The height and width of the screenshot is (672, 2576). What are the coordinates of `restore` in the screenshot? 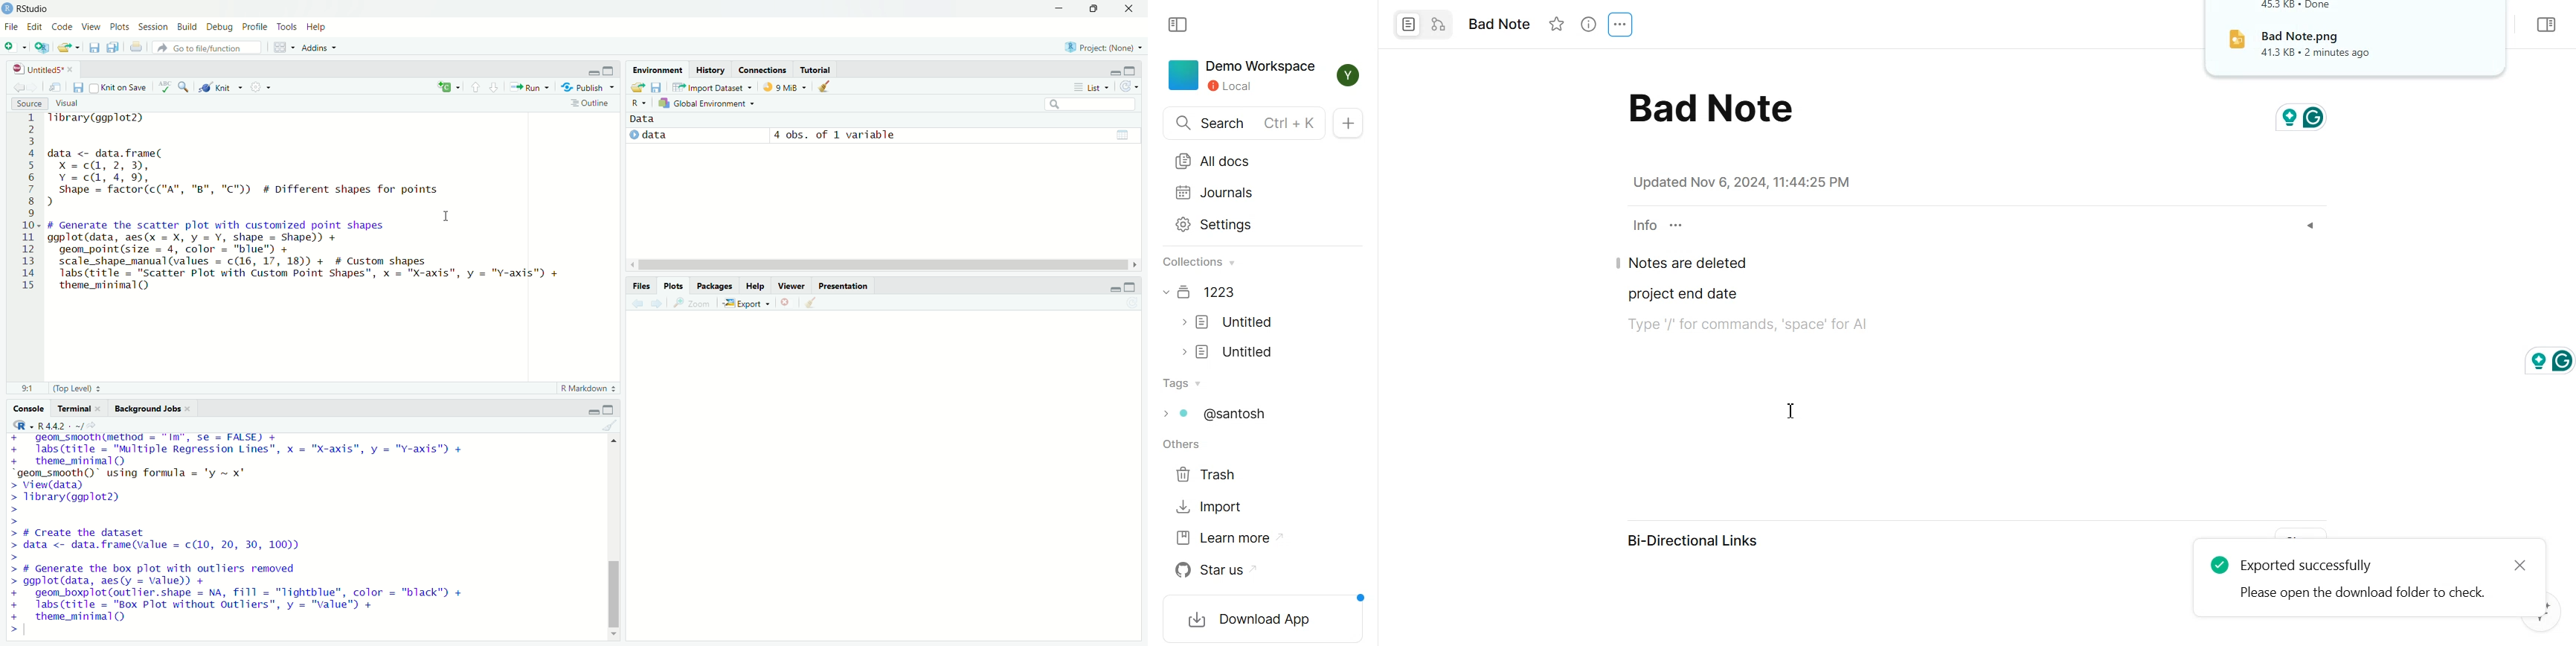 It's located at (1095, 9).